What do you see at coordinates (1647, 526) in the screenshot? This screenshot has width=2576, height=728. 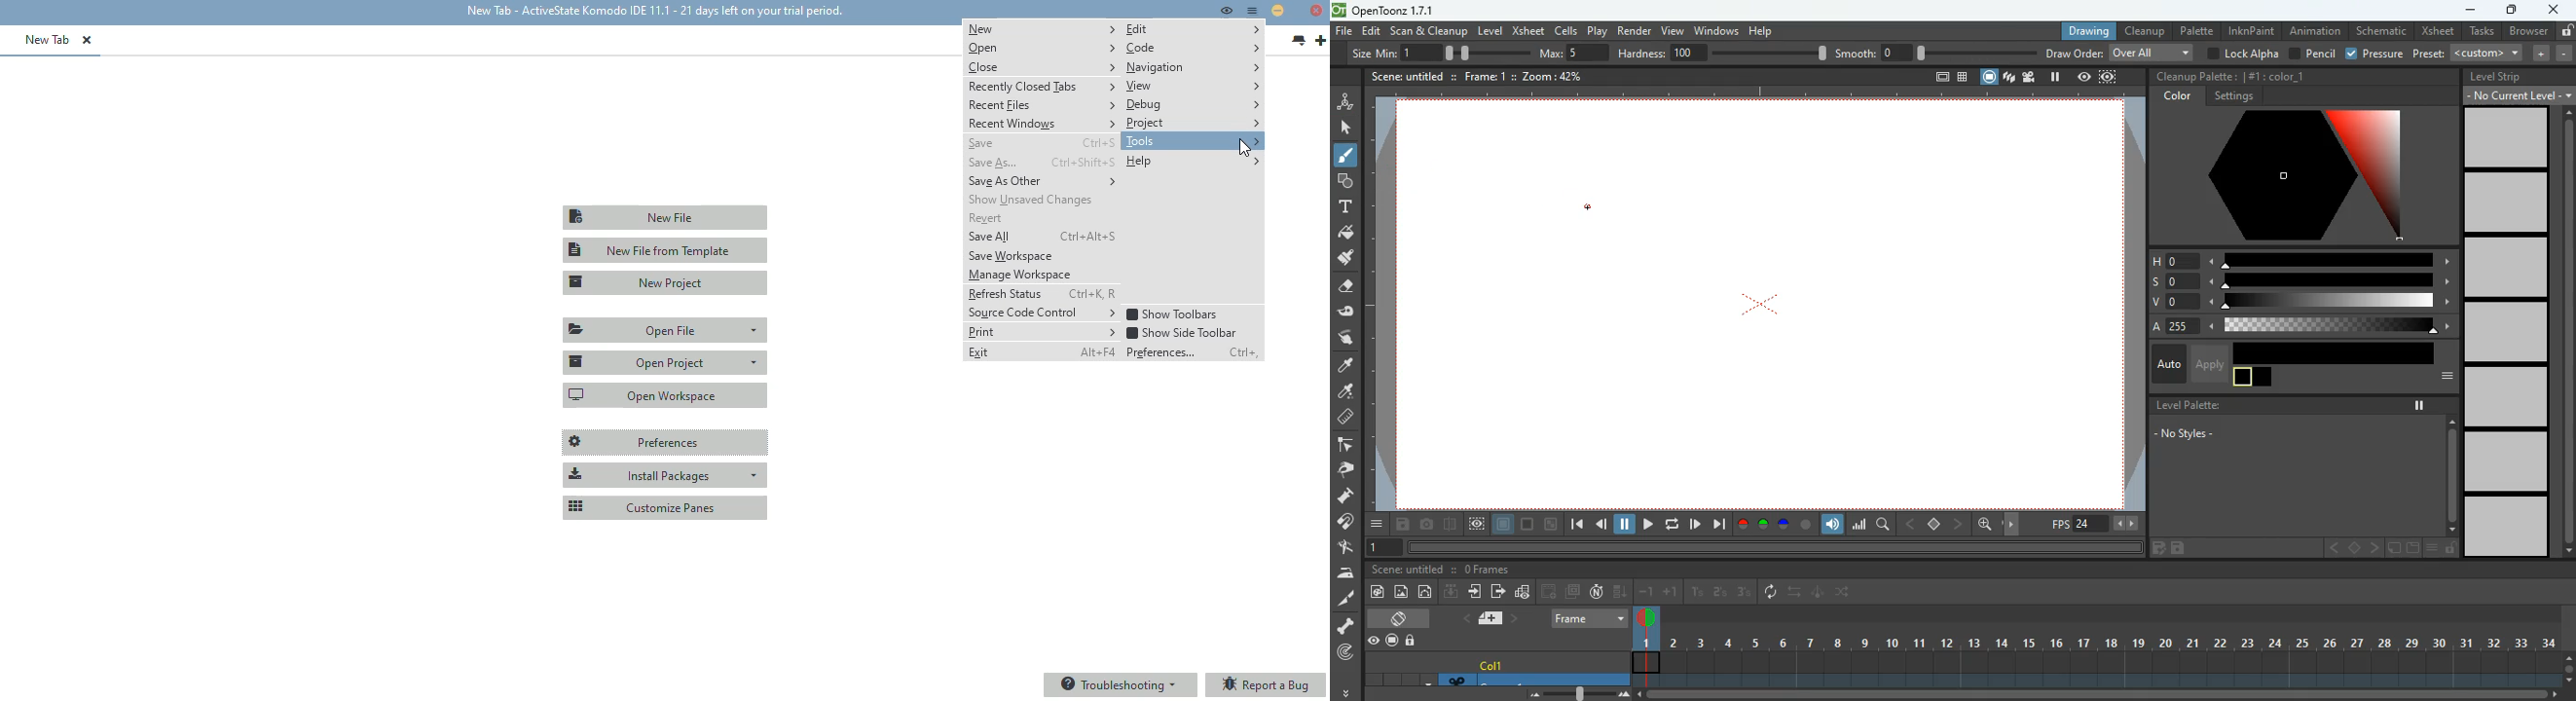 I see `play` at bounding box center [1647, 526].